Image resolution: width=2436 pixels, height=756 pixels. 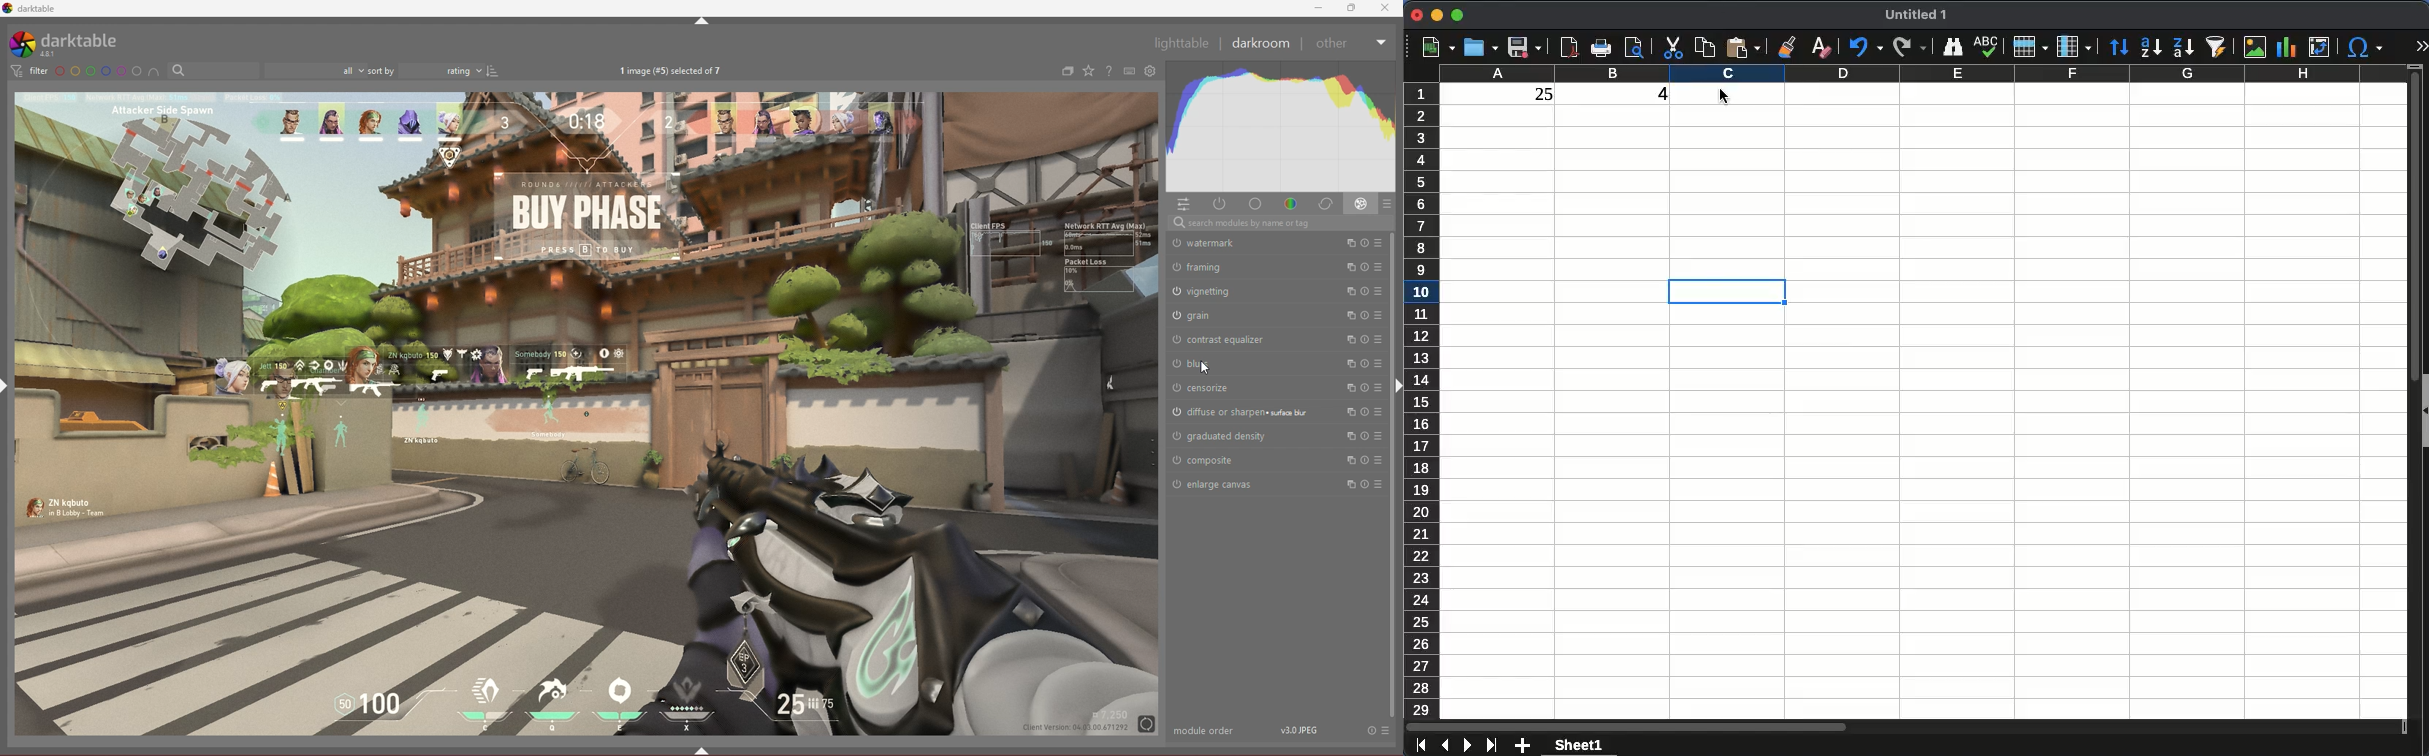 What do you see at coordinates (98, 70) in the screenshot?
I see `color label` at bounding box center [98, 70].